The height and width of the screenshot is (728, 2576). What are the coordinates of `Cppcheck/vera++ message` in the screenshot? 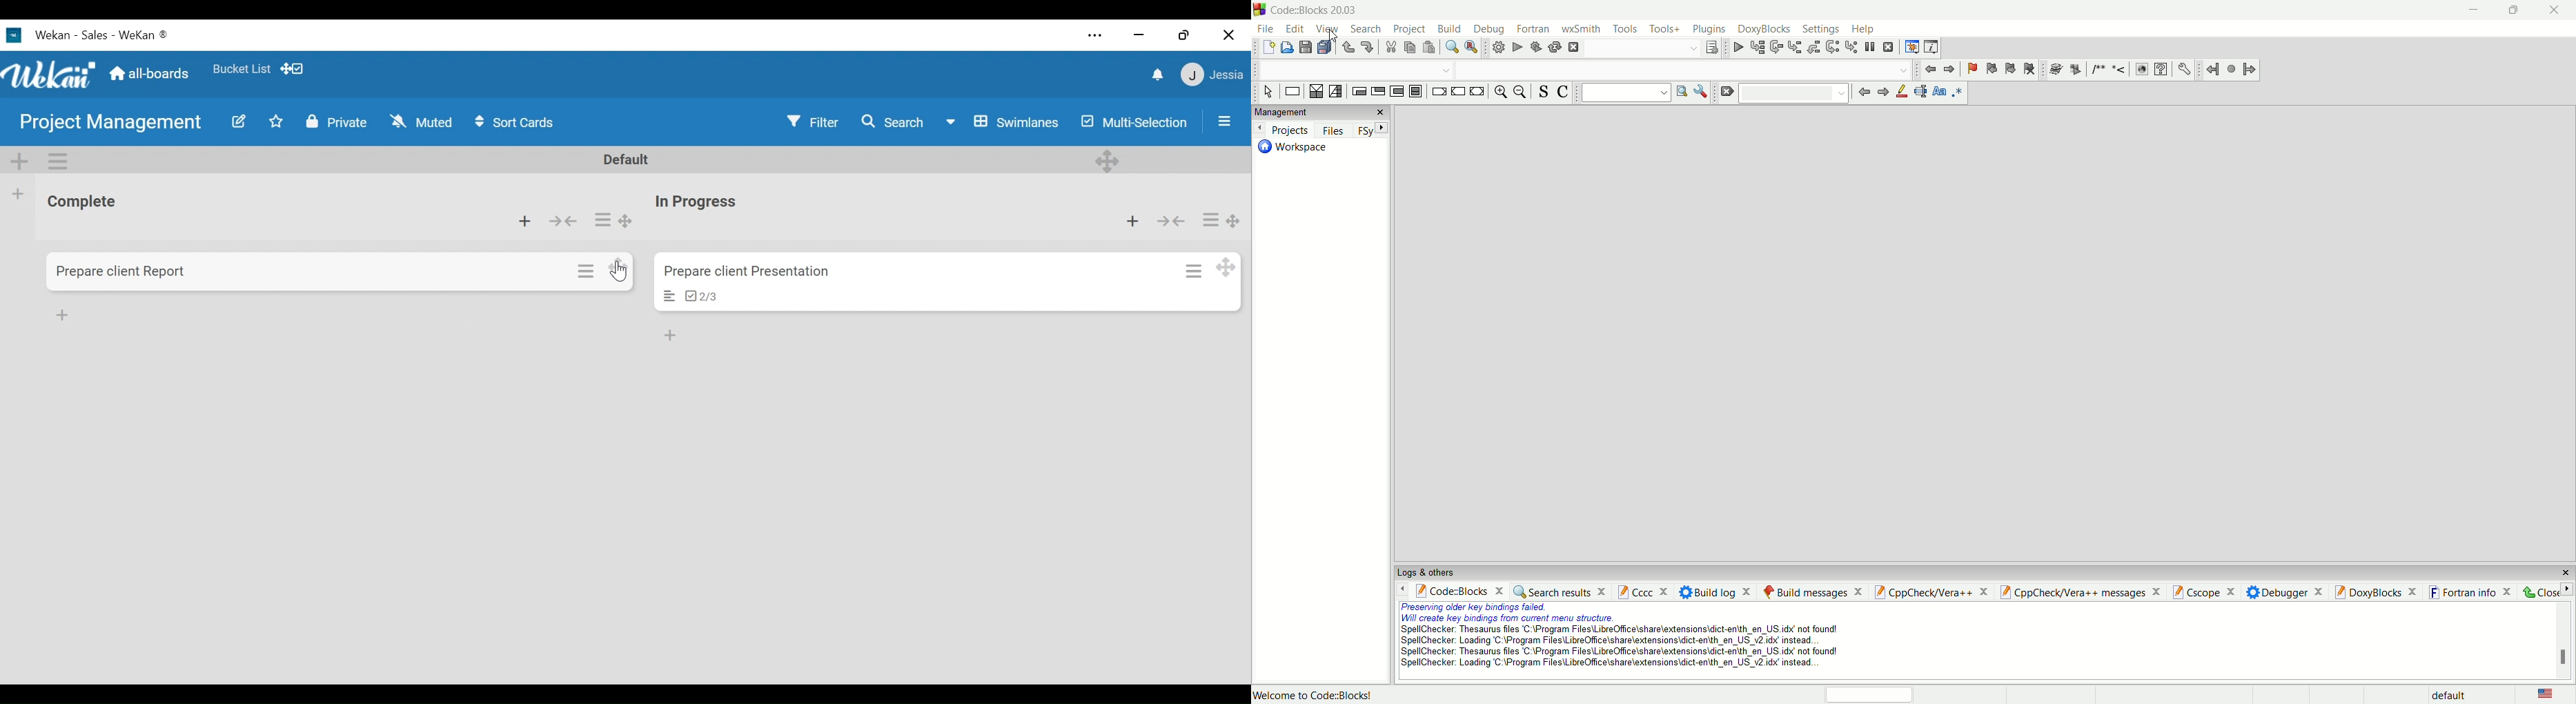 It's located at (2080, 593).